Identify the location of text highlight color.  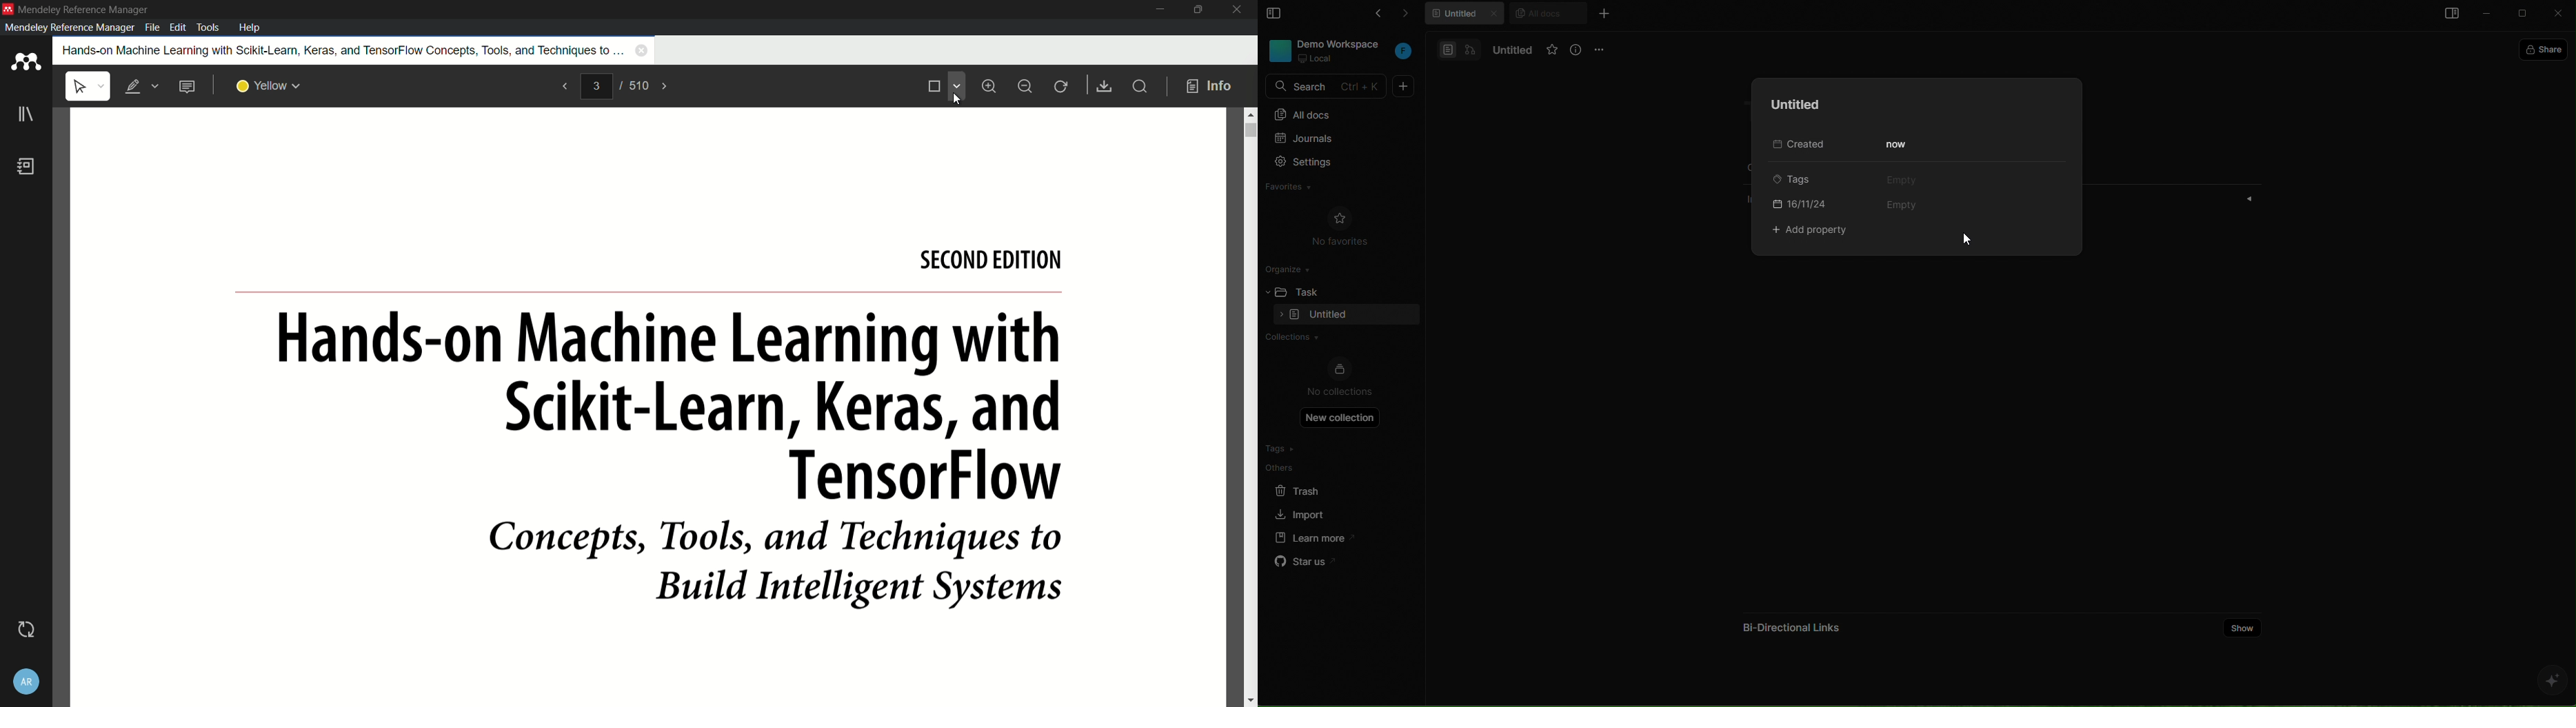
(269, 87).